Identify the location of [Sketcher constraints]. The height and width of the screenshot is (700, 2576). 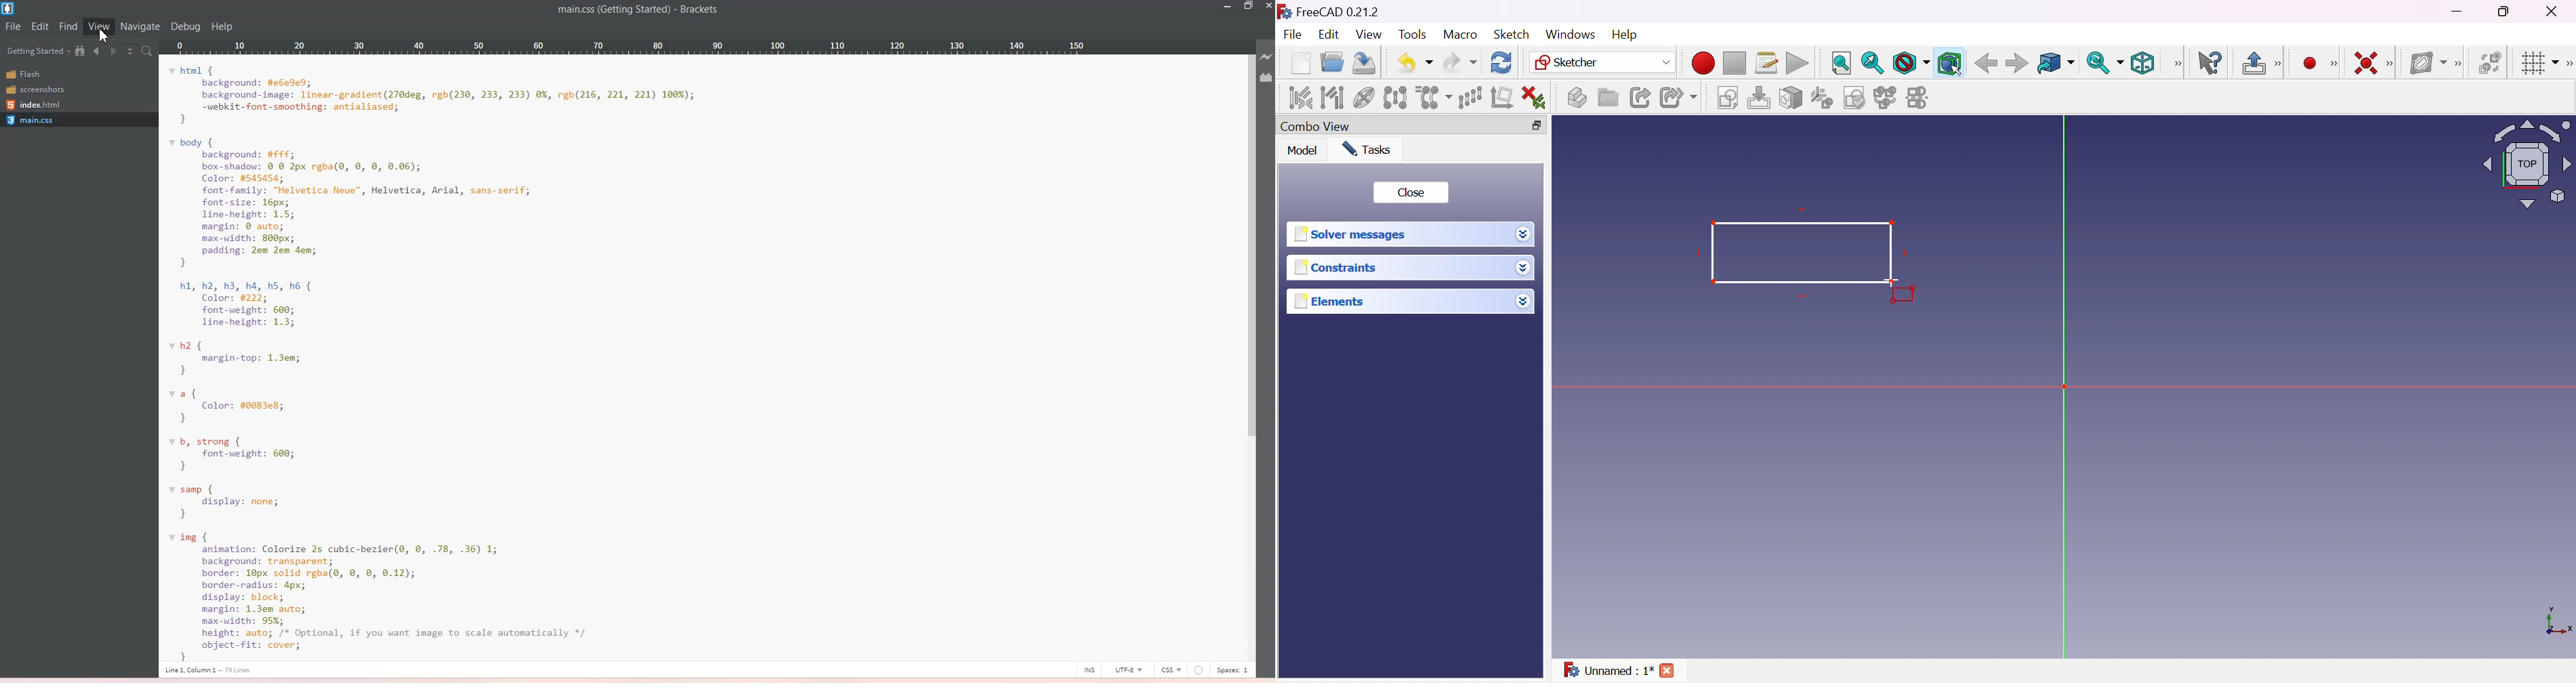
(2392, 64).